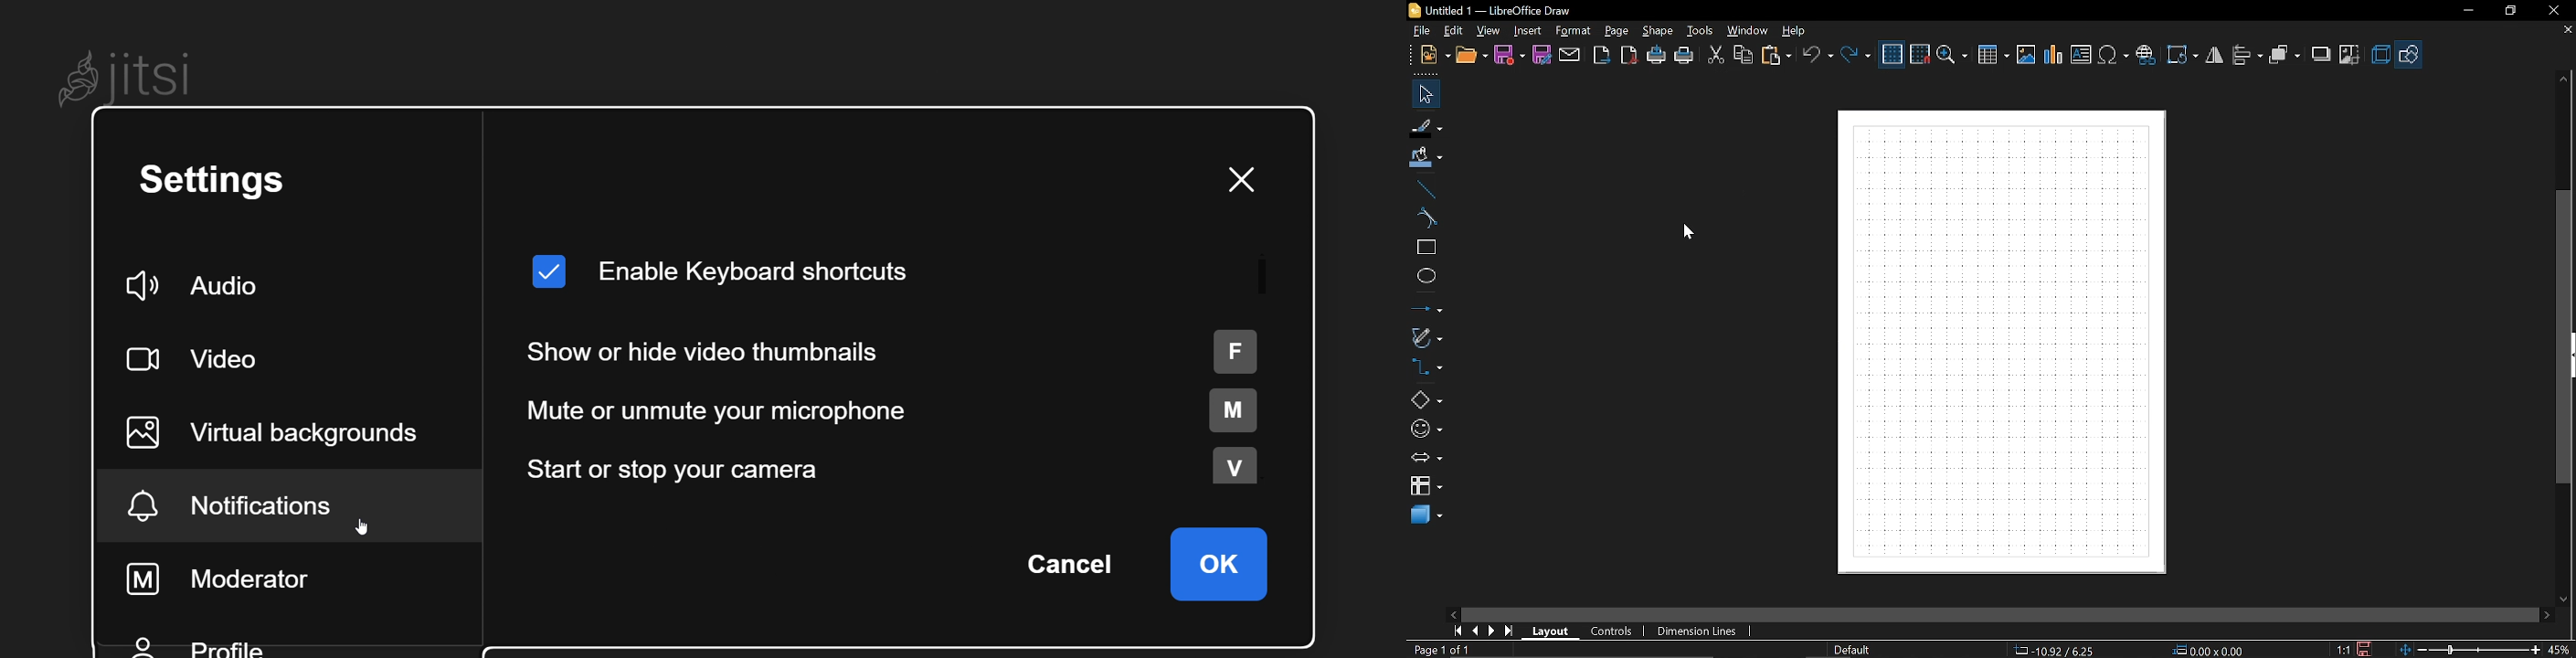 This screenshot has height=672, width=2576. I want to click on go to first page, so click(1458, 631).